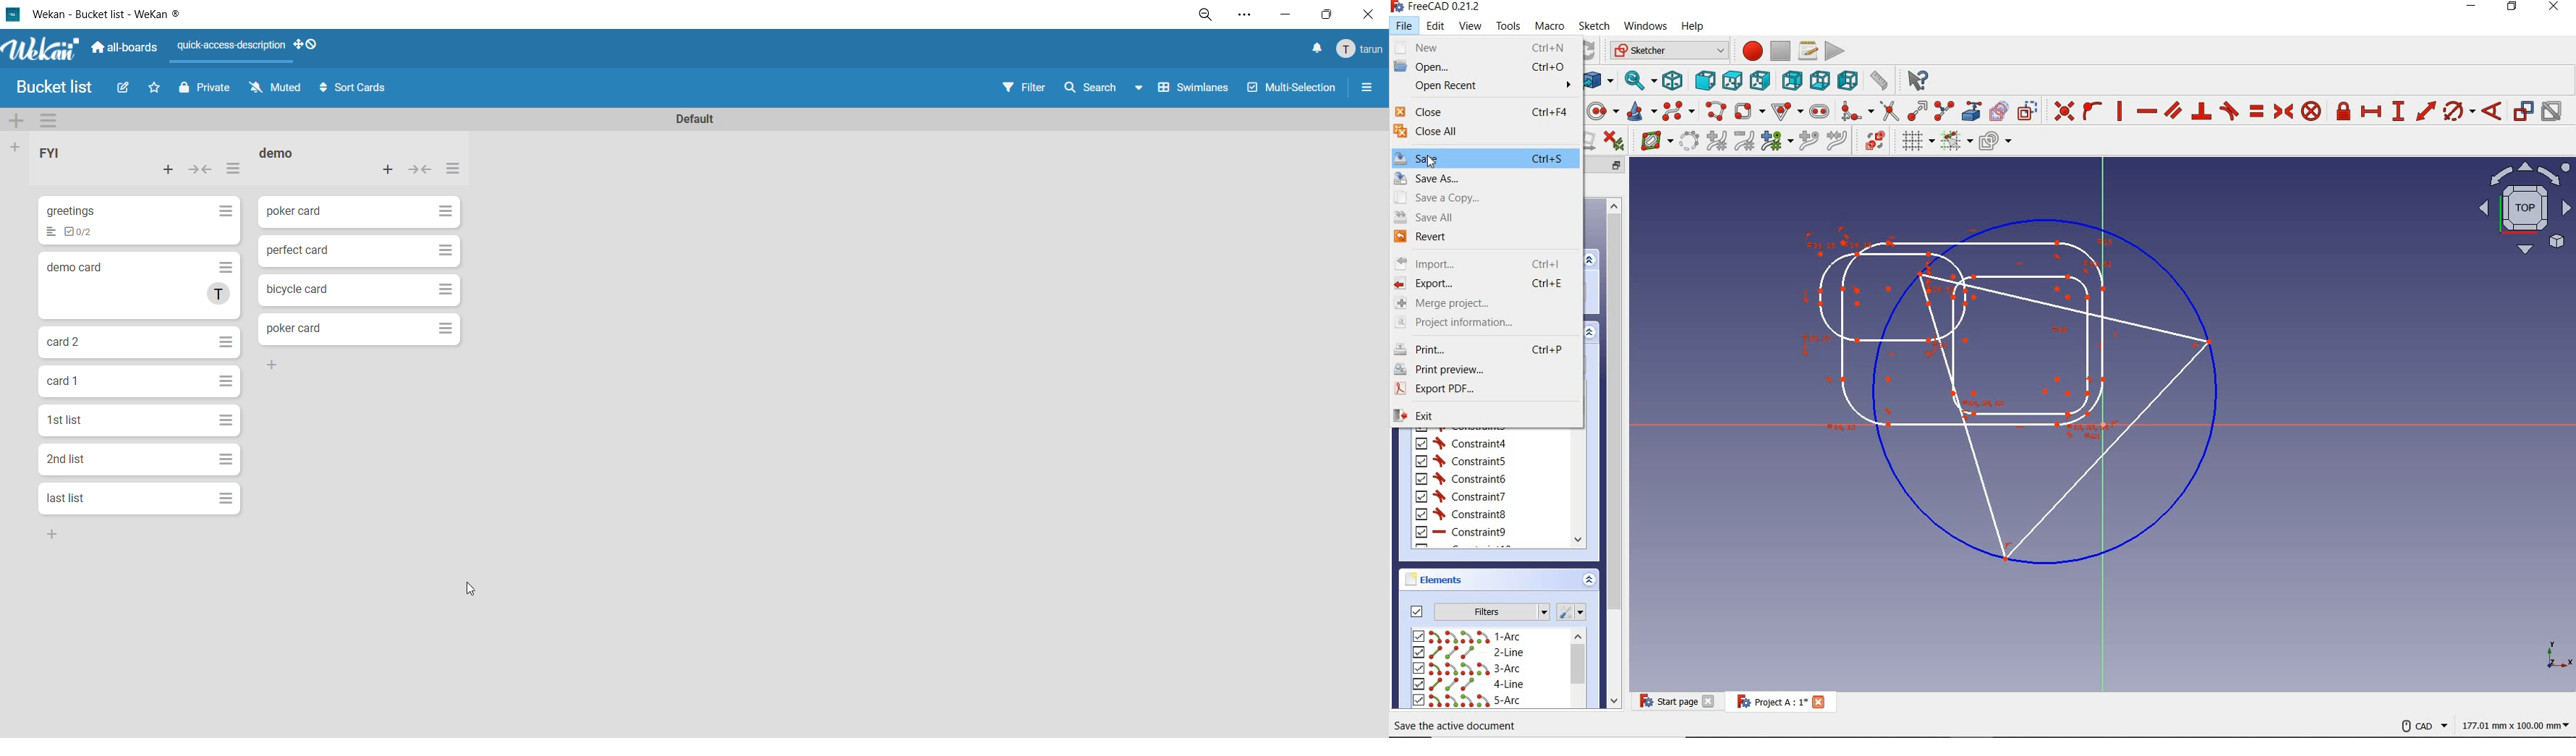 This screenshot has width=2576, height=756. I want to click on constrain horizontal distance, so click(2371, 112).